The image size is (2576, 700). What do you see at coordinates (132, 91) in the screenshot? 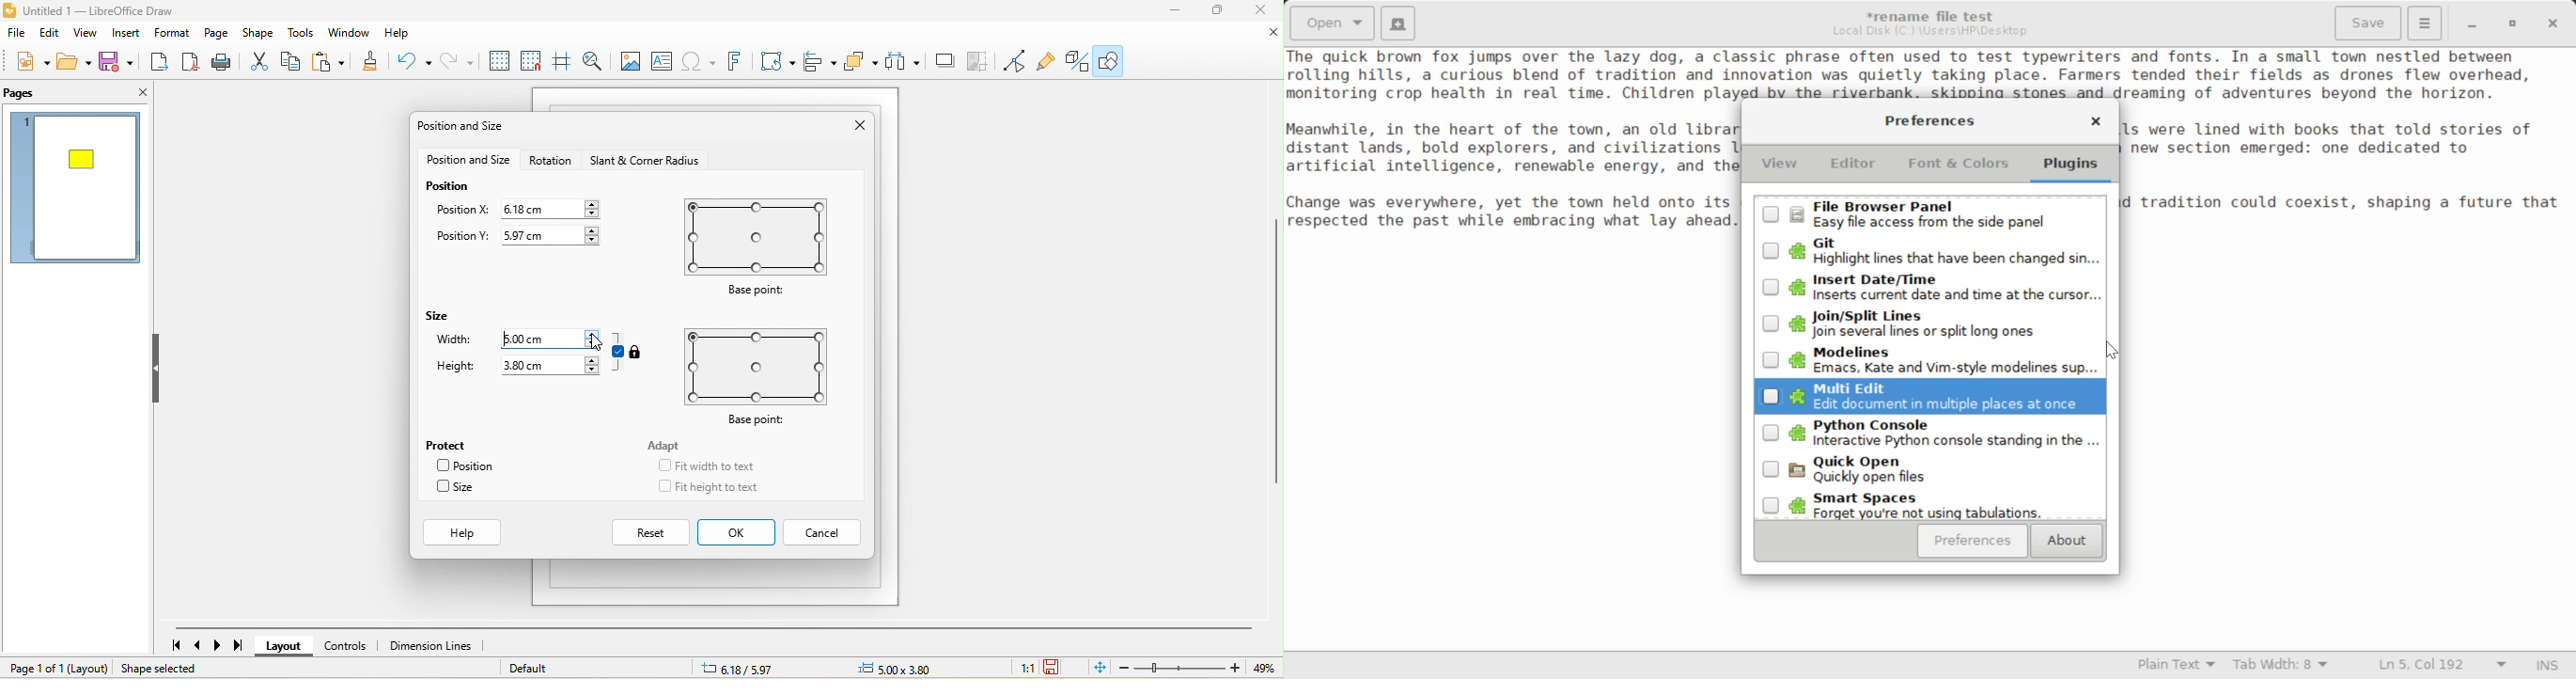
I see `close` at bounding box center [132, 91].